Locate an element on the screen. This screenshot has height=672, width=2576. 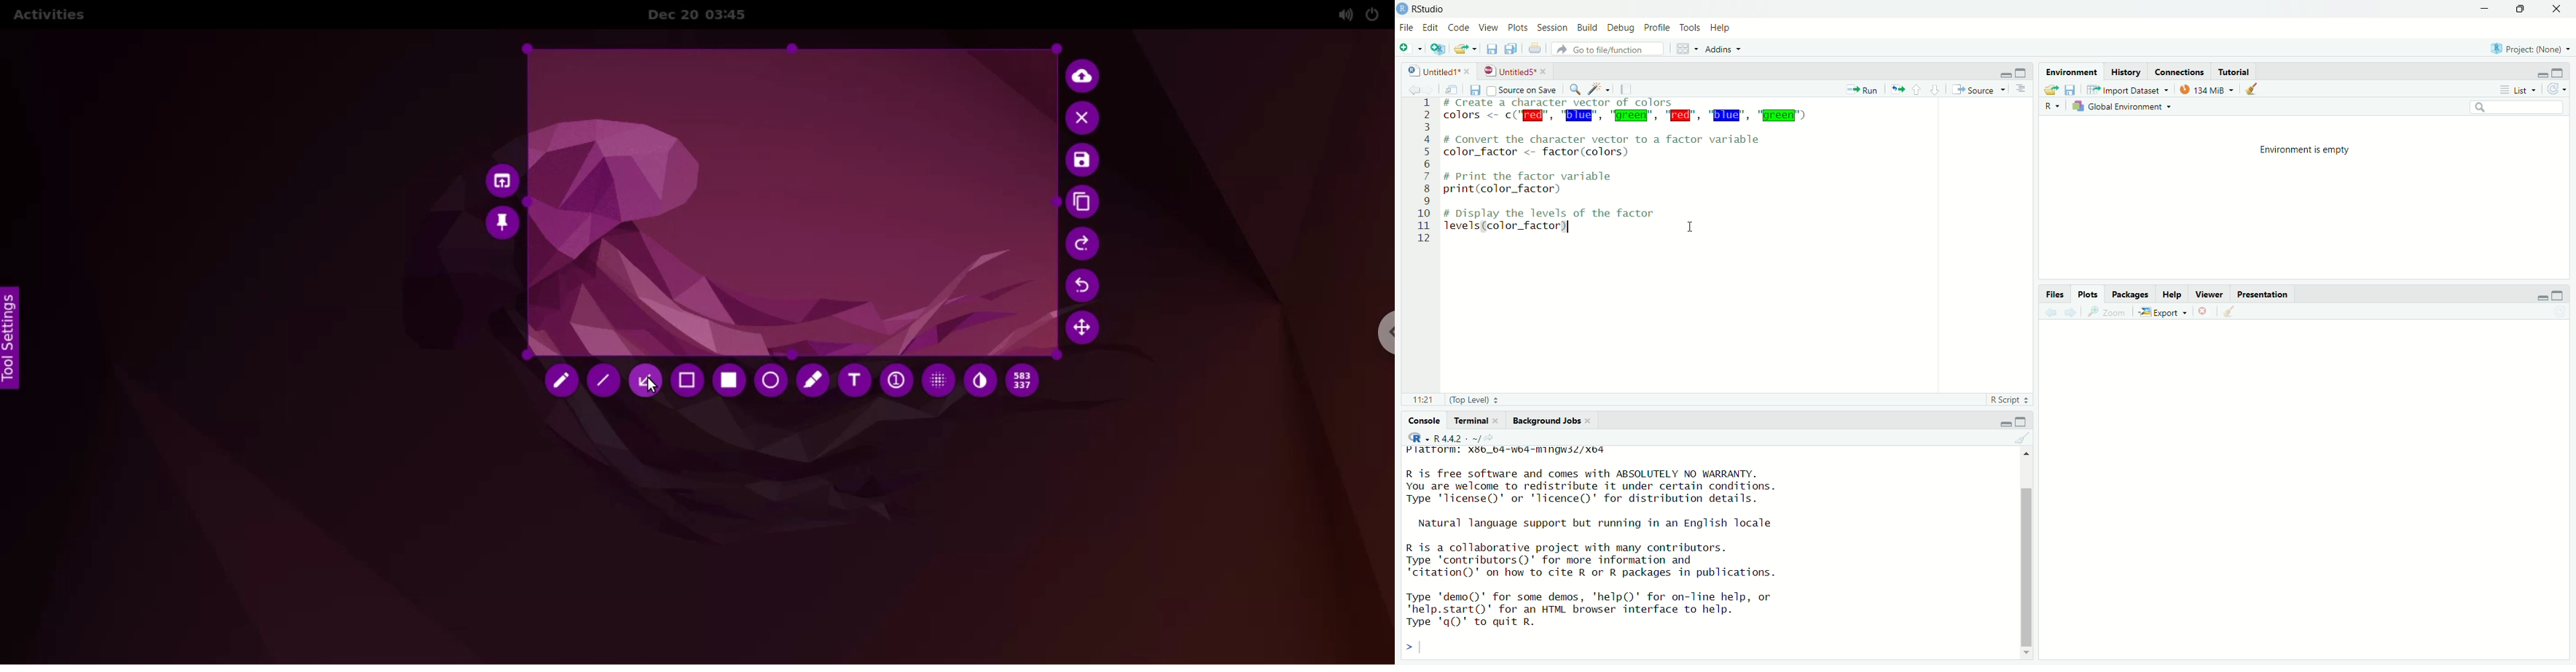
cursor is located at coordinates (1693, 227).